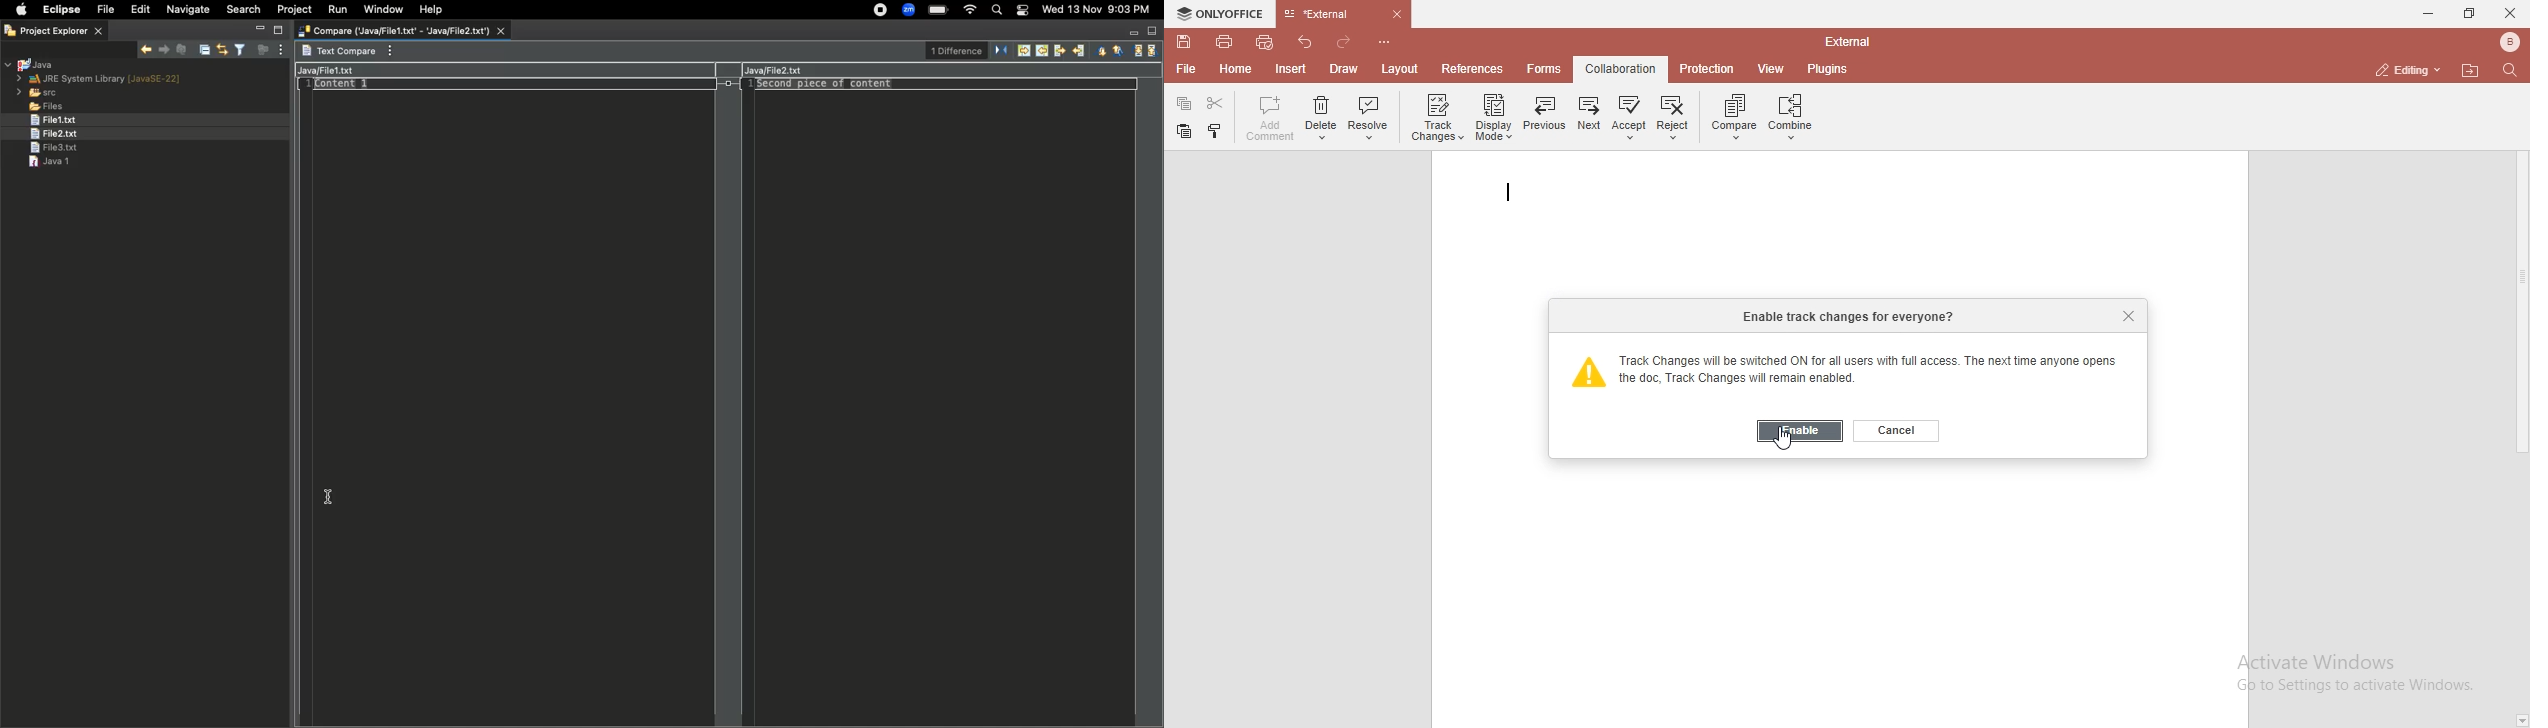 This screenshot has height=728, width=2548. Describe the element at coordinates (260, 50) in the screenshot. I see `Focus on active task` at that location.